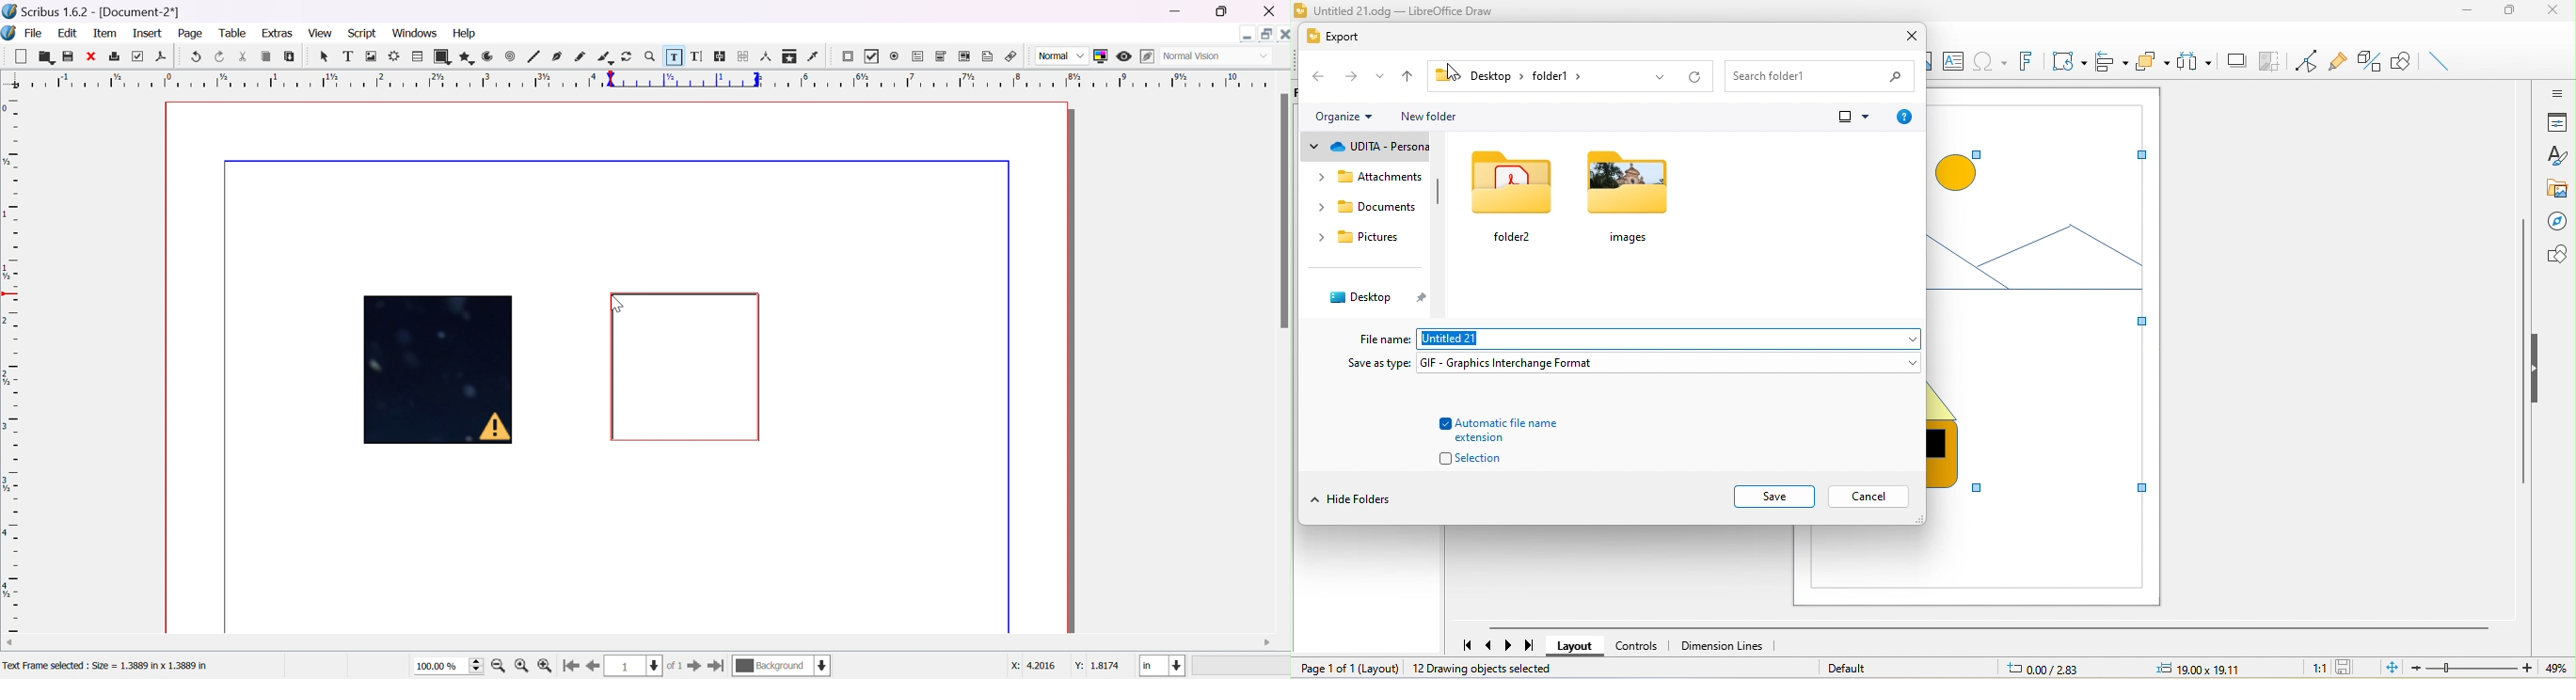 The height and width of the screenshot is (700, 2576). I want to click on line, so click(534, 57).